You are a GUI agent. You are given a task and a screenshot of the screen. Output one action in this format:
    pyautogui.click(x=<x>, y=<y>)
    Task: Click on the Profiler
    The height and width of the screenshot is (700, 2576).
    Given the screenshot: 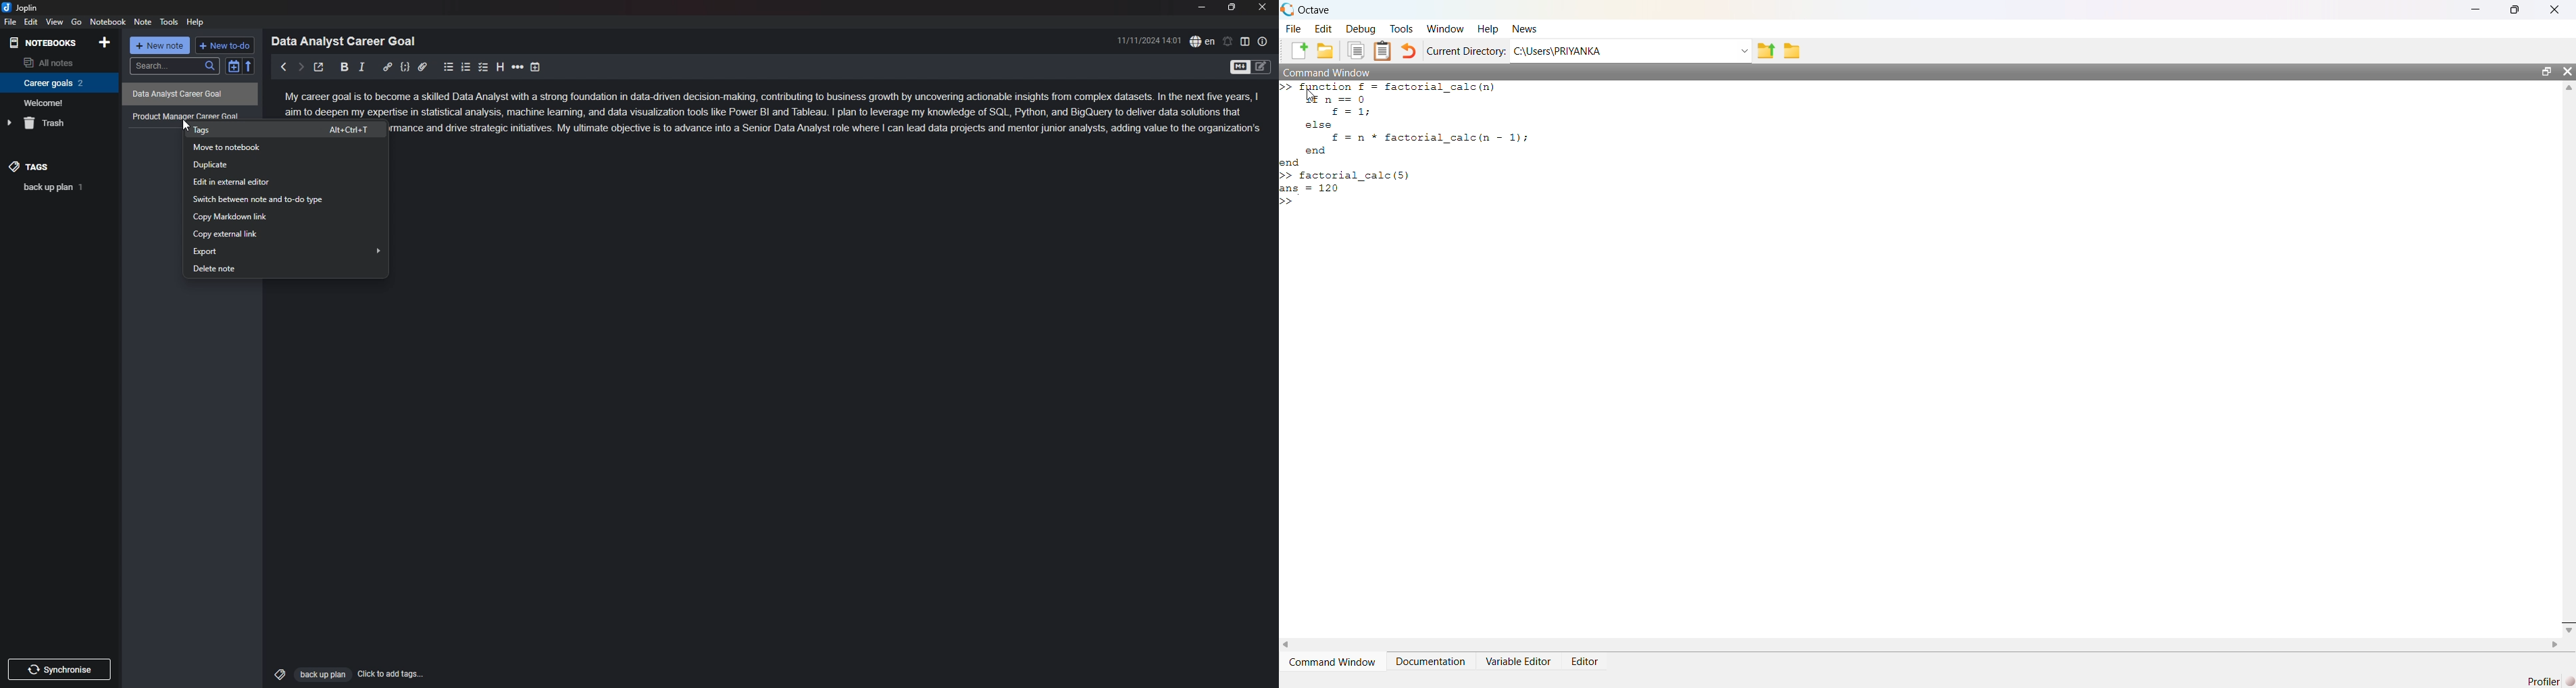 What is the action you would take?
    pyautogui.click(x=2550, y=680)
    